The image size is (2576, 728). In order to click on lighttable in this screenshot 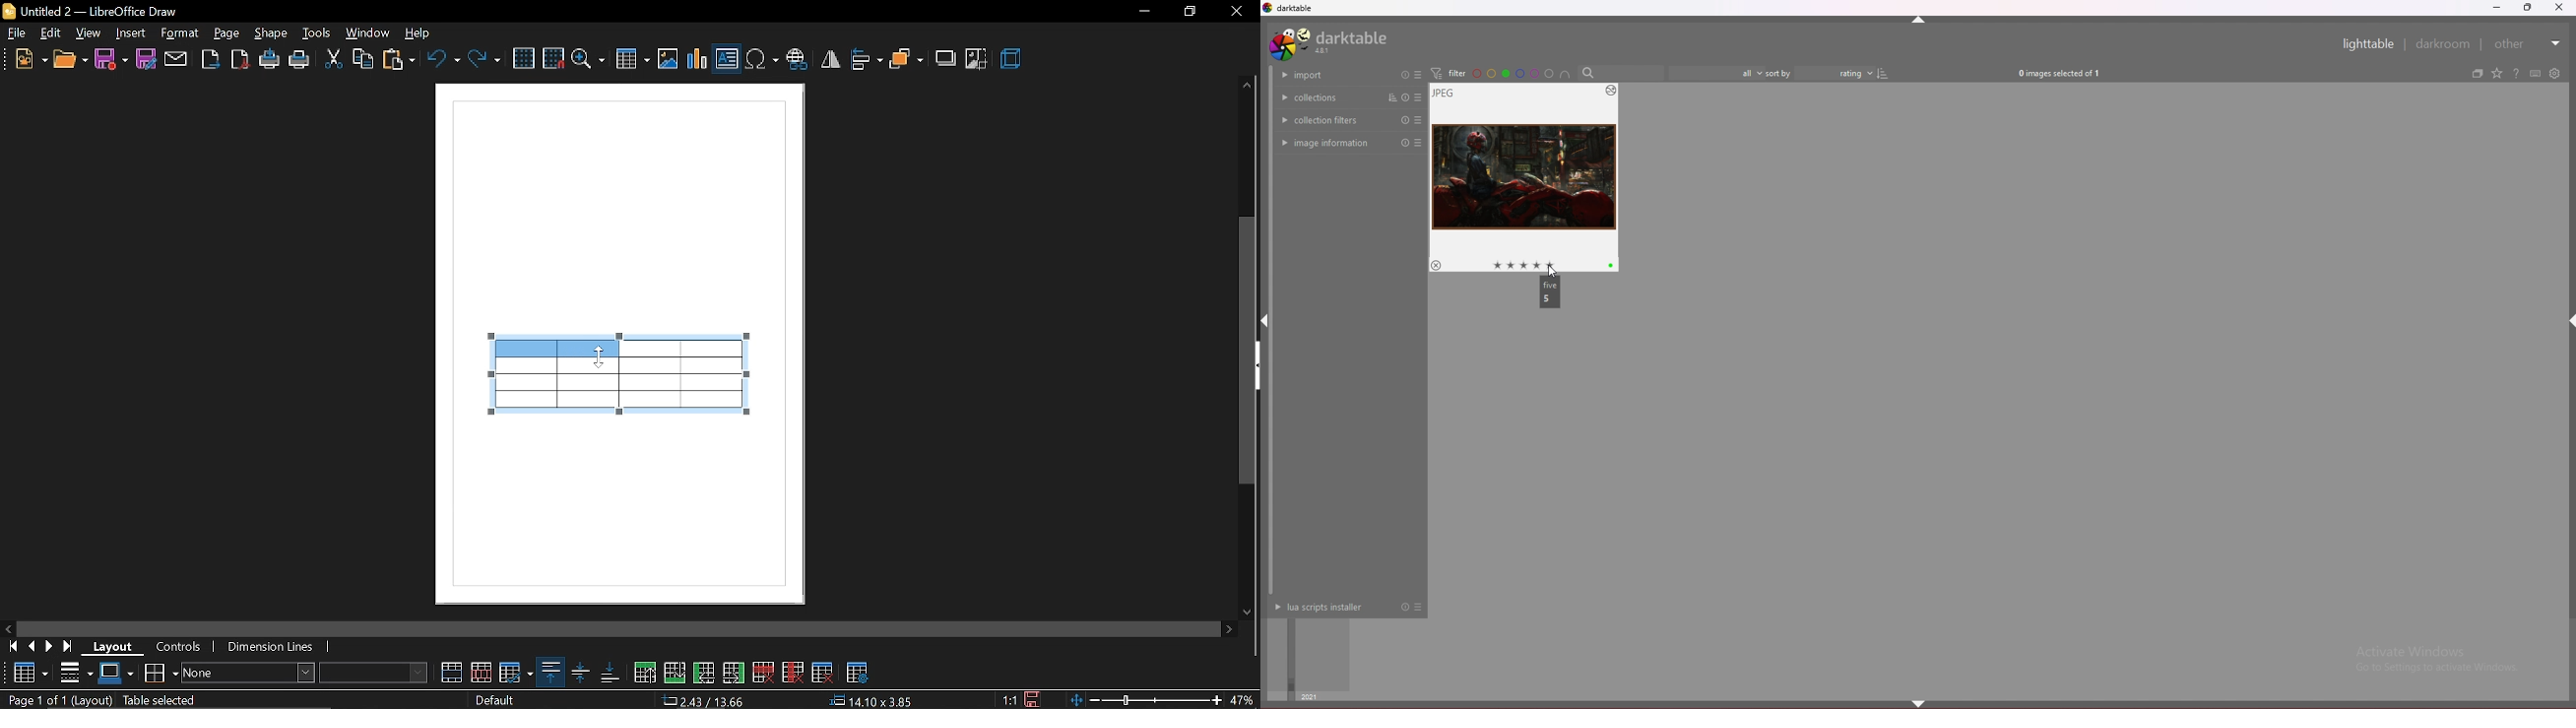, I will do `click(2371, 44)`.